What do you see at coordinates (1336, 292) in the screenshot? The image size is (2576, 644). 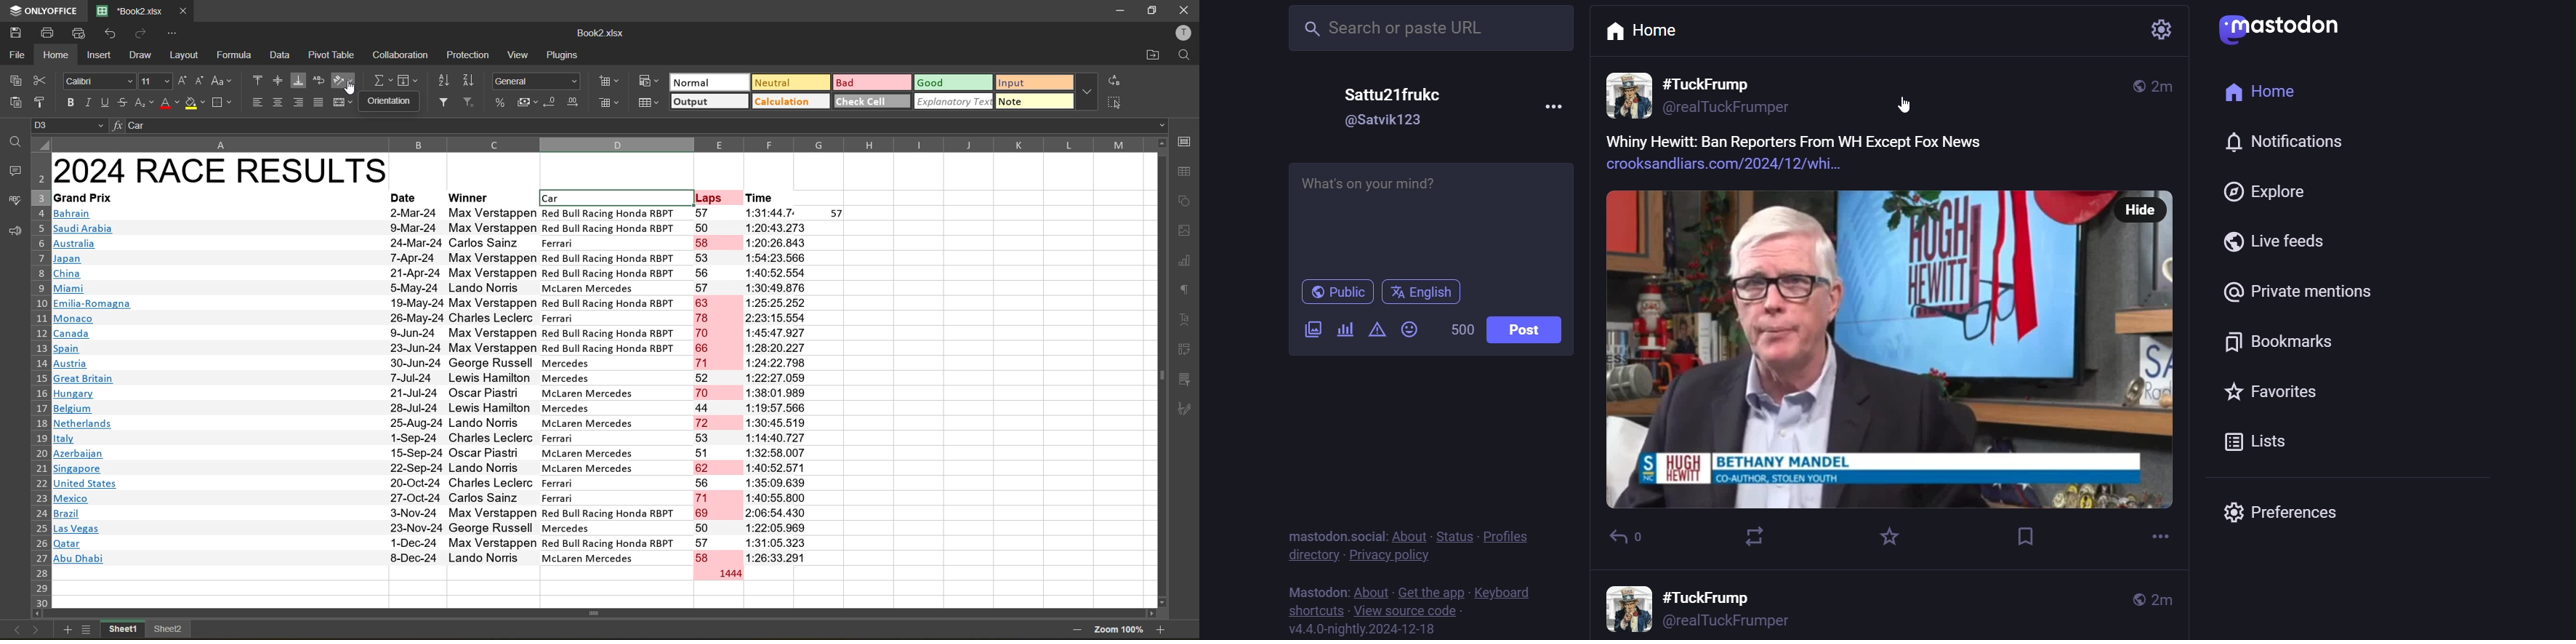 I see `public` at bounding box center [1336, 292].